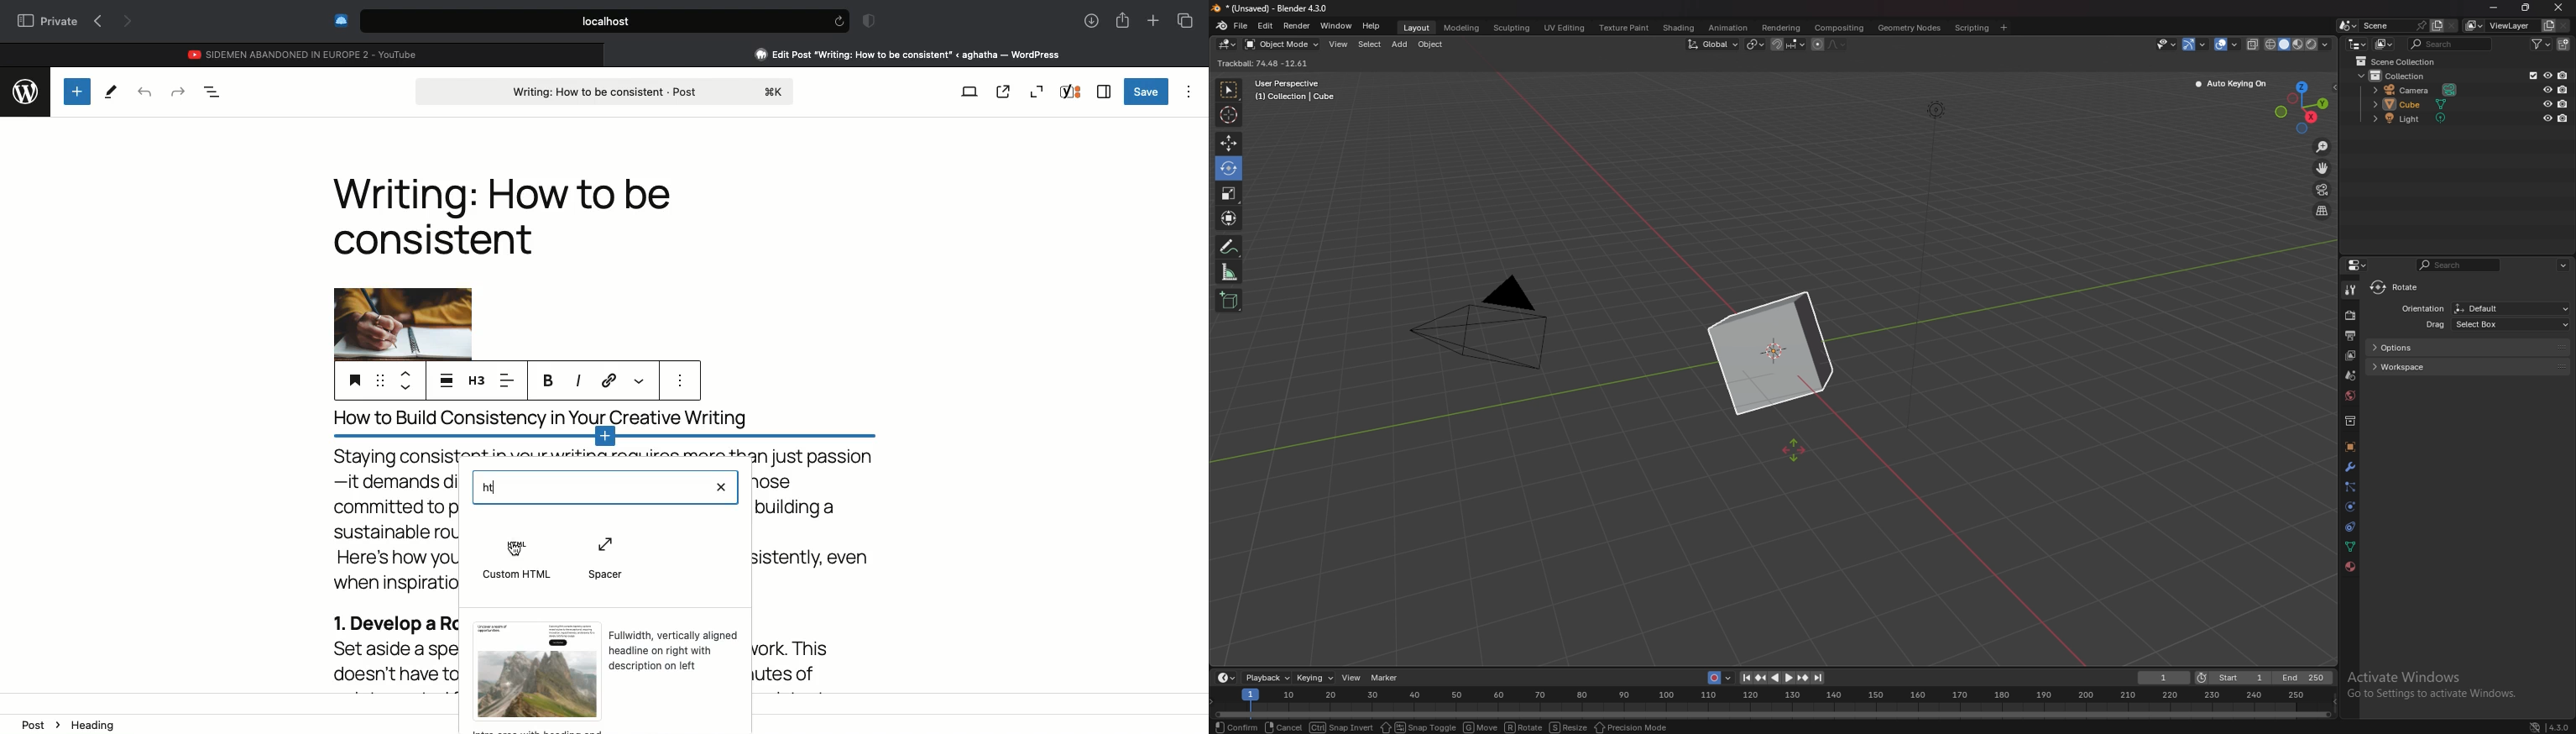 The height and width of the screenshot is (756, 2576). I want to click on View, so click(1351, 678).